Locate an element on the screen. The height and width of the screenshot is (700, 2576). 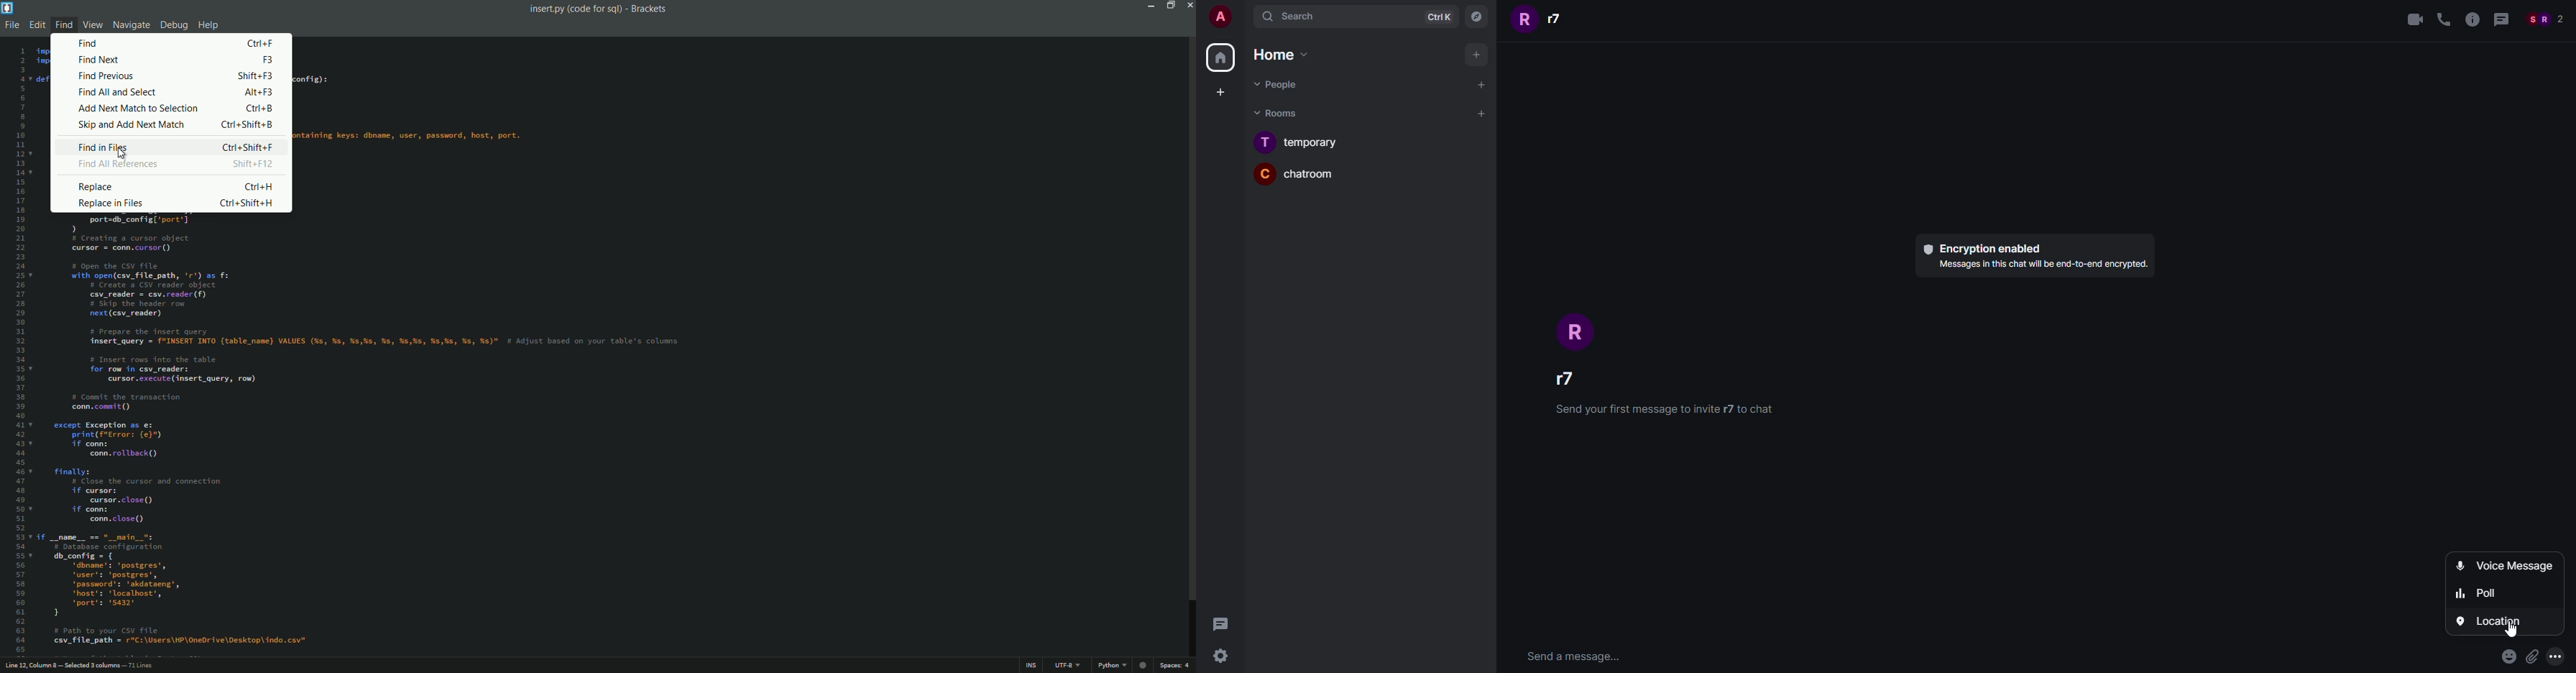
Create a space is located at coordinates (1223, 93).